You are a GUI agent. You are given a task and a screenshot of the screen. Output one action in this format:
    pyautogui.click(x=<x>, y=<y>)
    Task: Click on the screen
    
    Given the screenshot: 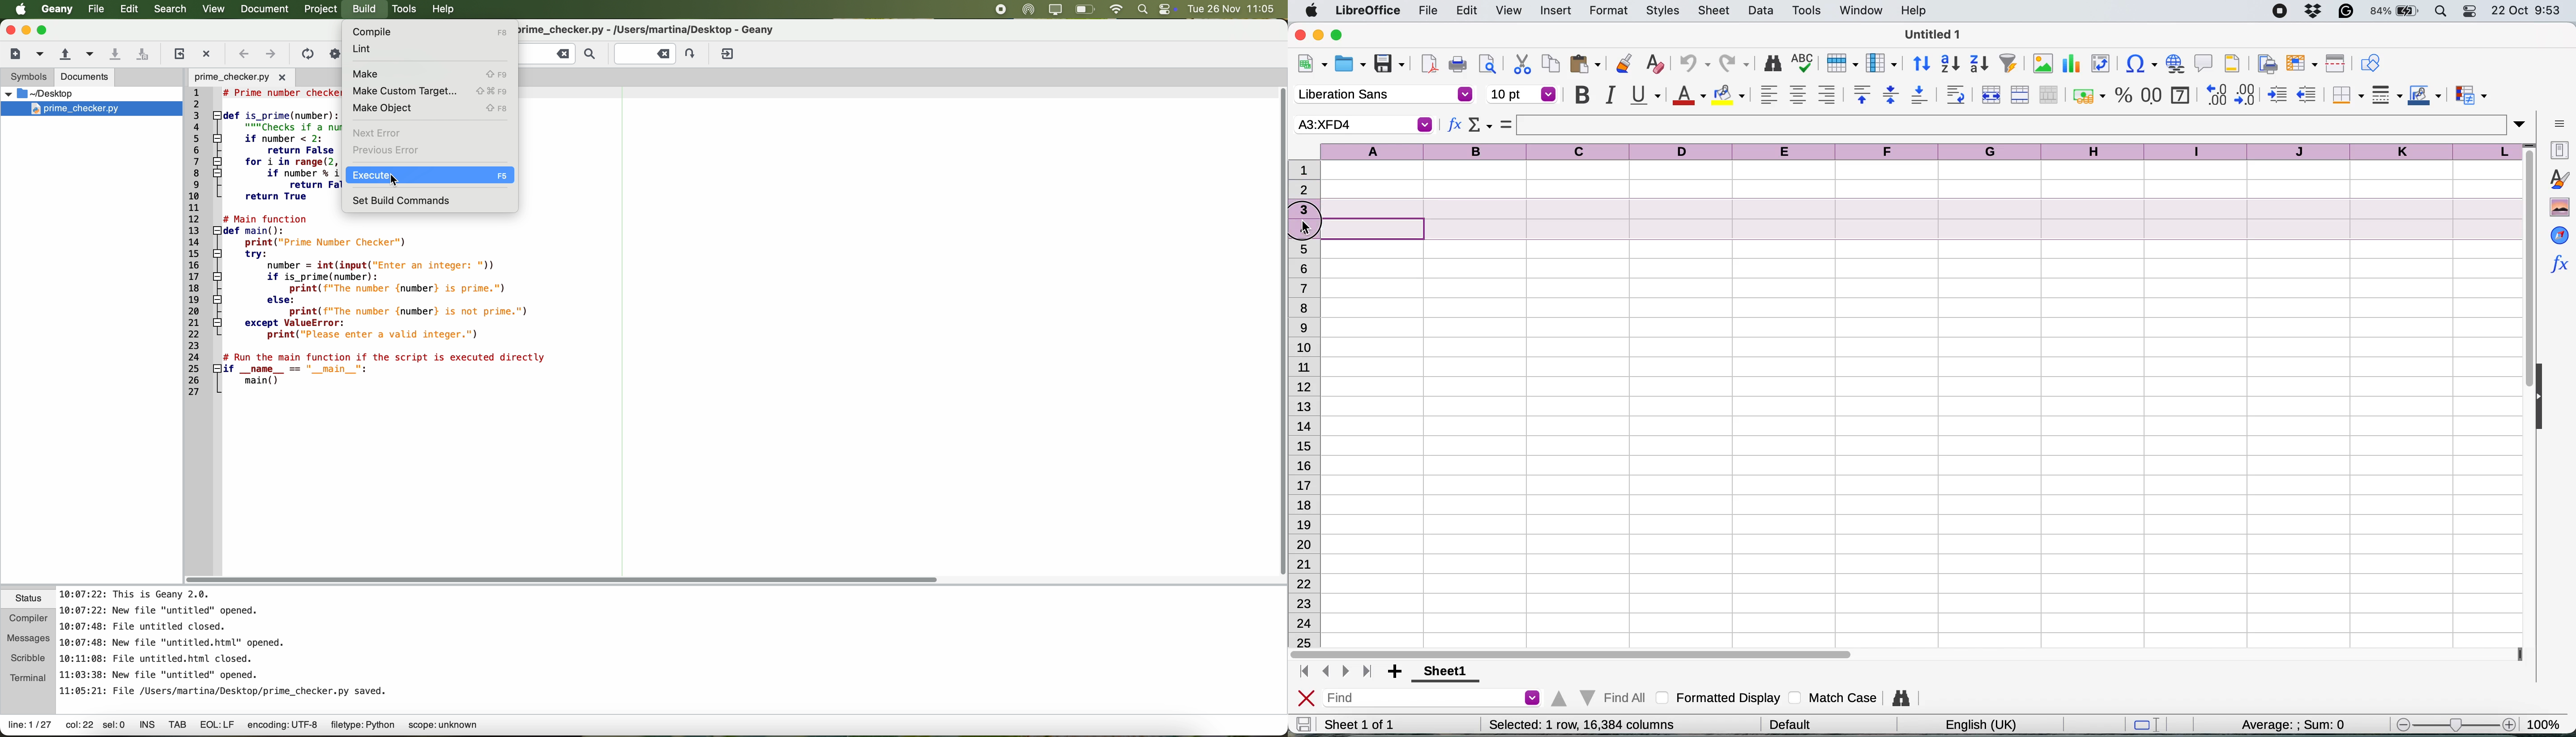 What is the action you would take?
    pyautogui.click(x=1055, y=10)
    